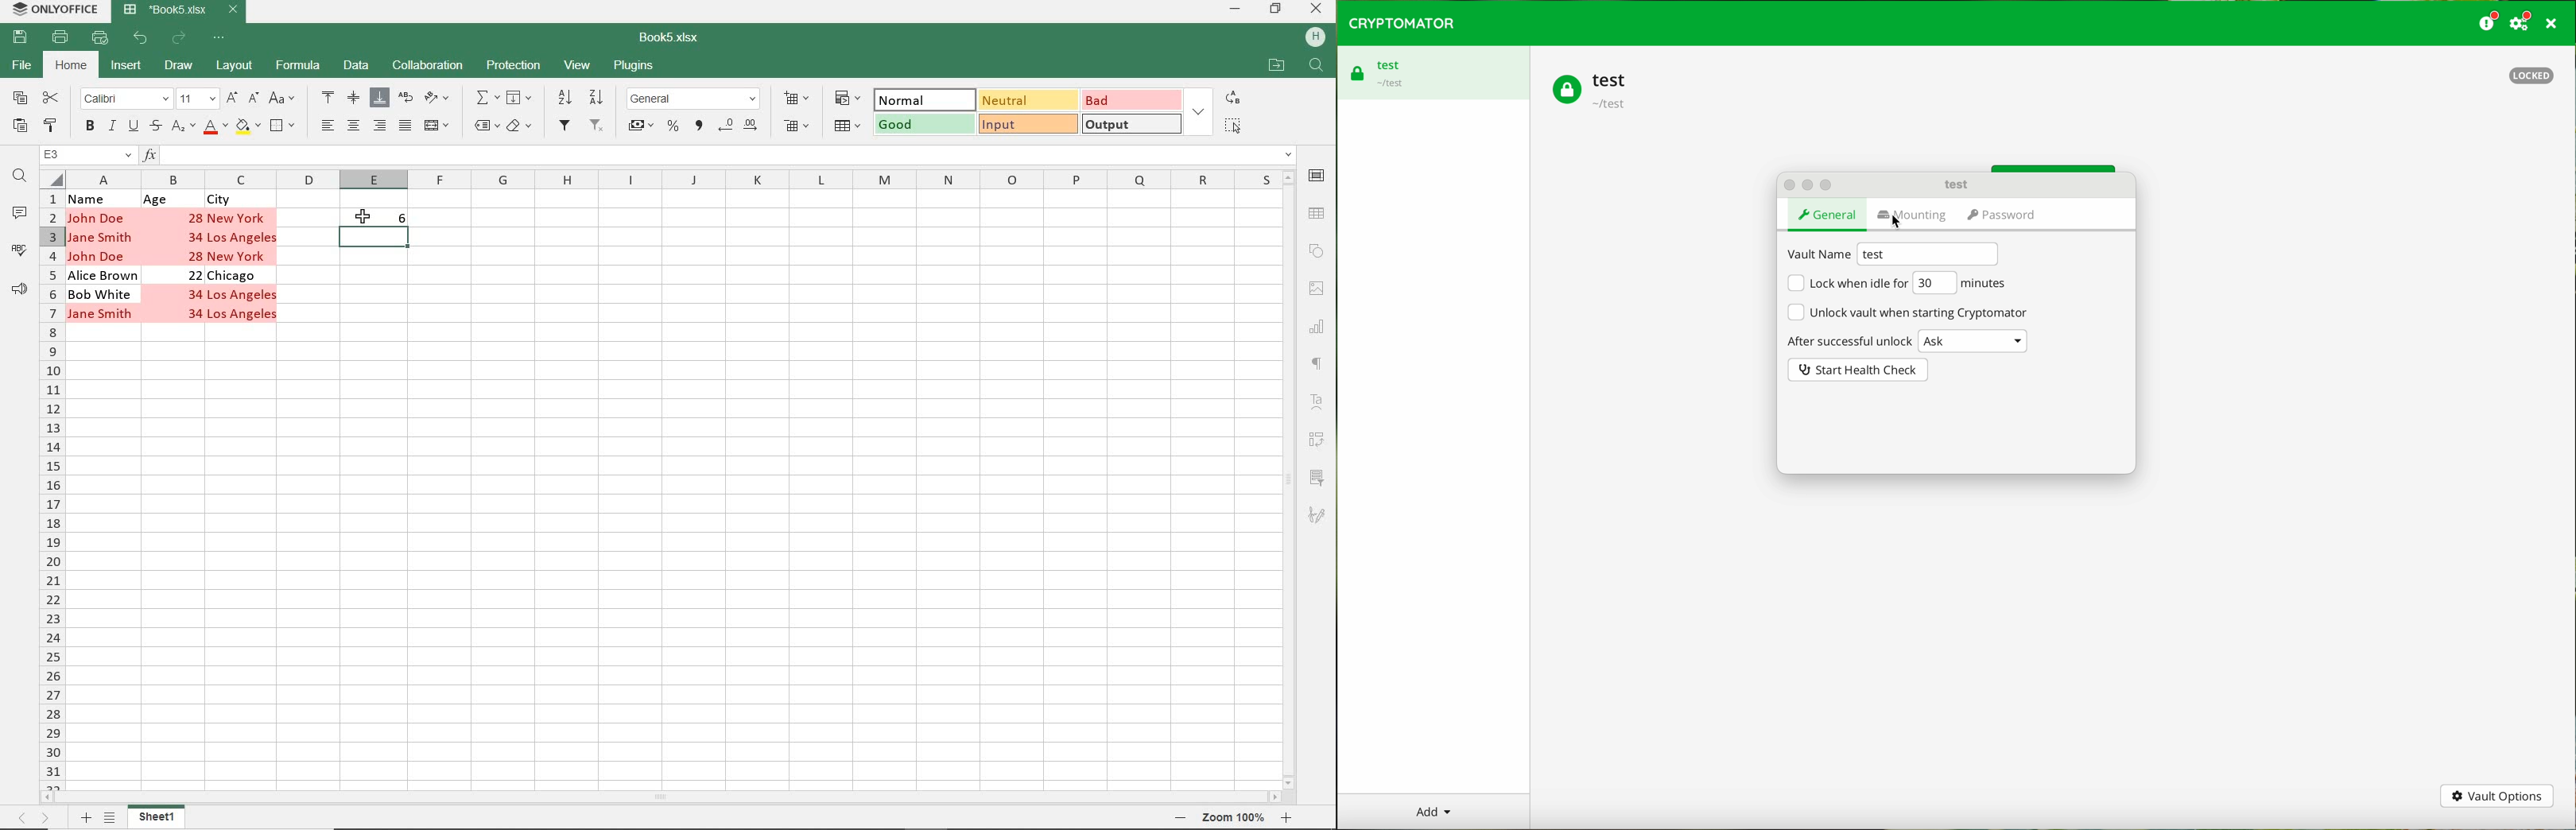  I want to click on 28, so click(196, 216).